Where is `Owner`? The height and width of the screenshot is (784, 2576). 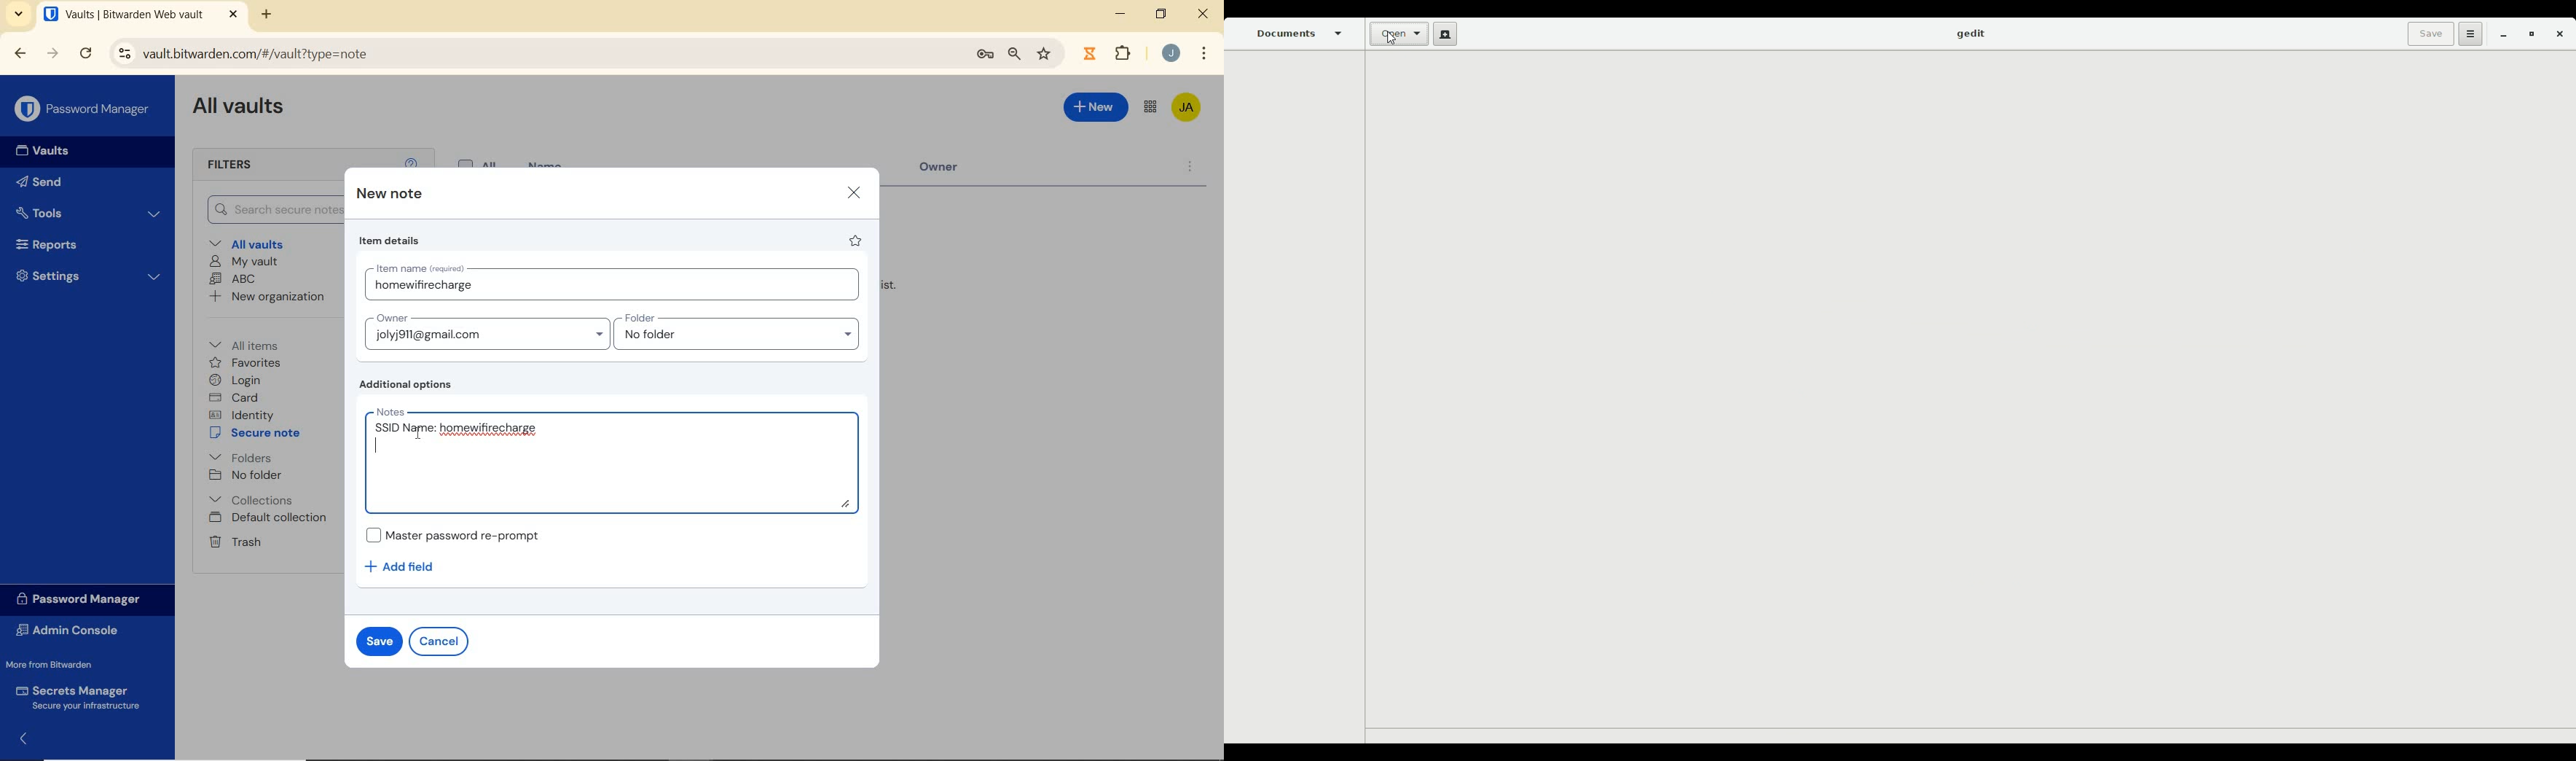
Owner is located at coordinates (951, 171).